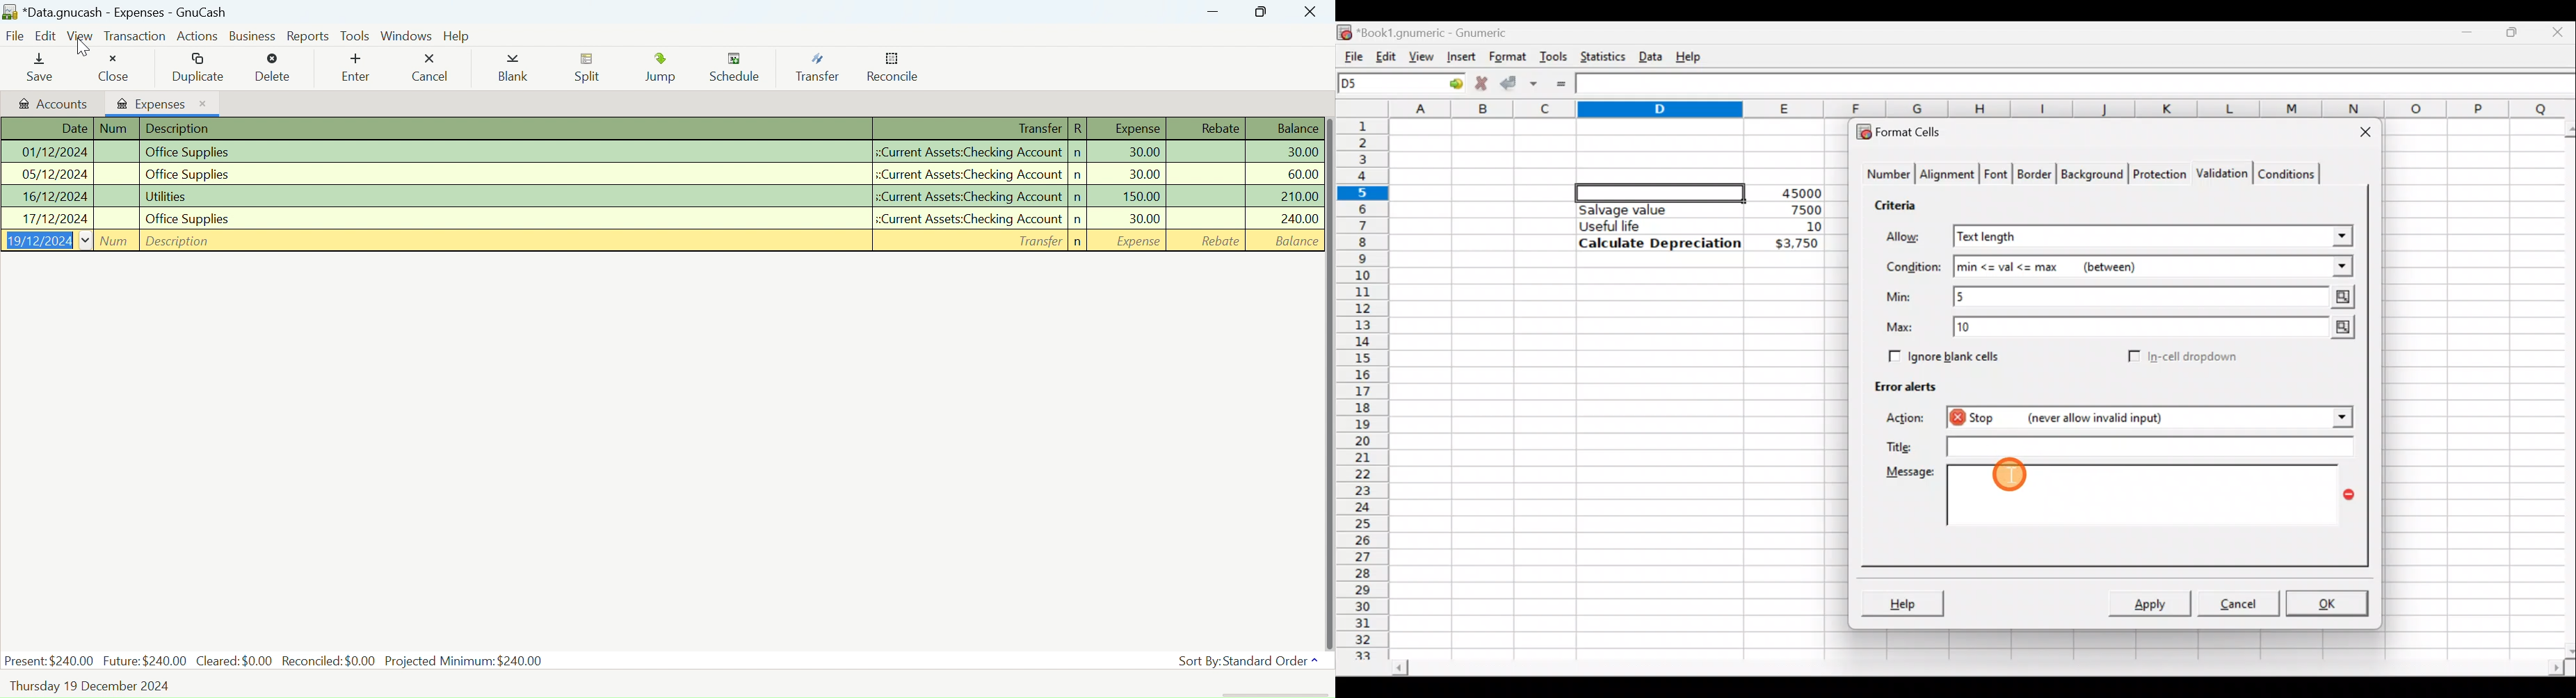  I want to click on Tools, so click(355, 35).